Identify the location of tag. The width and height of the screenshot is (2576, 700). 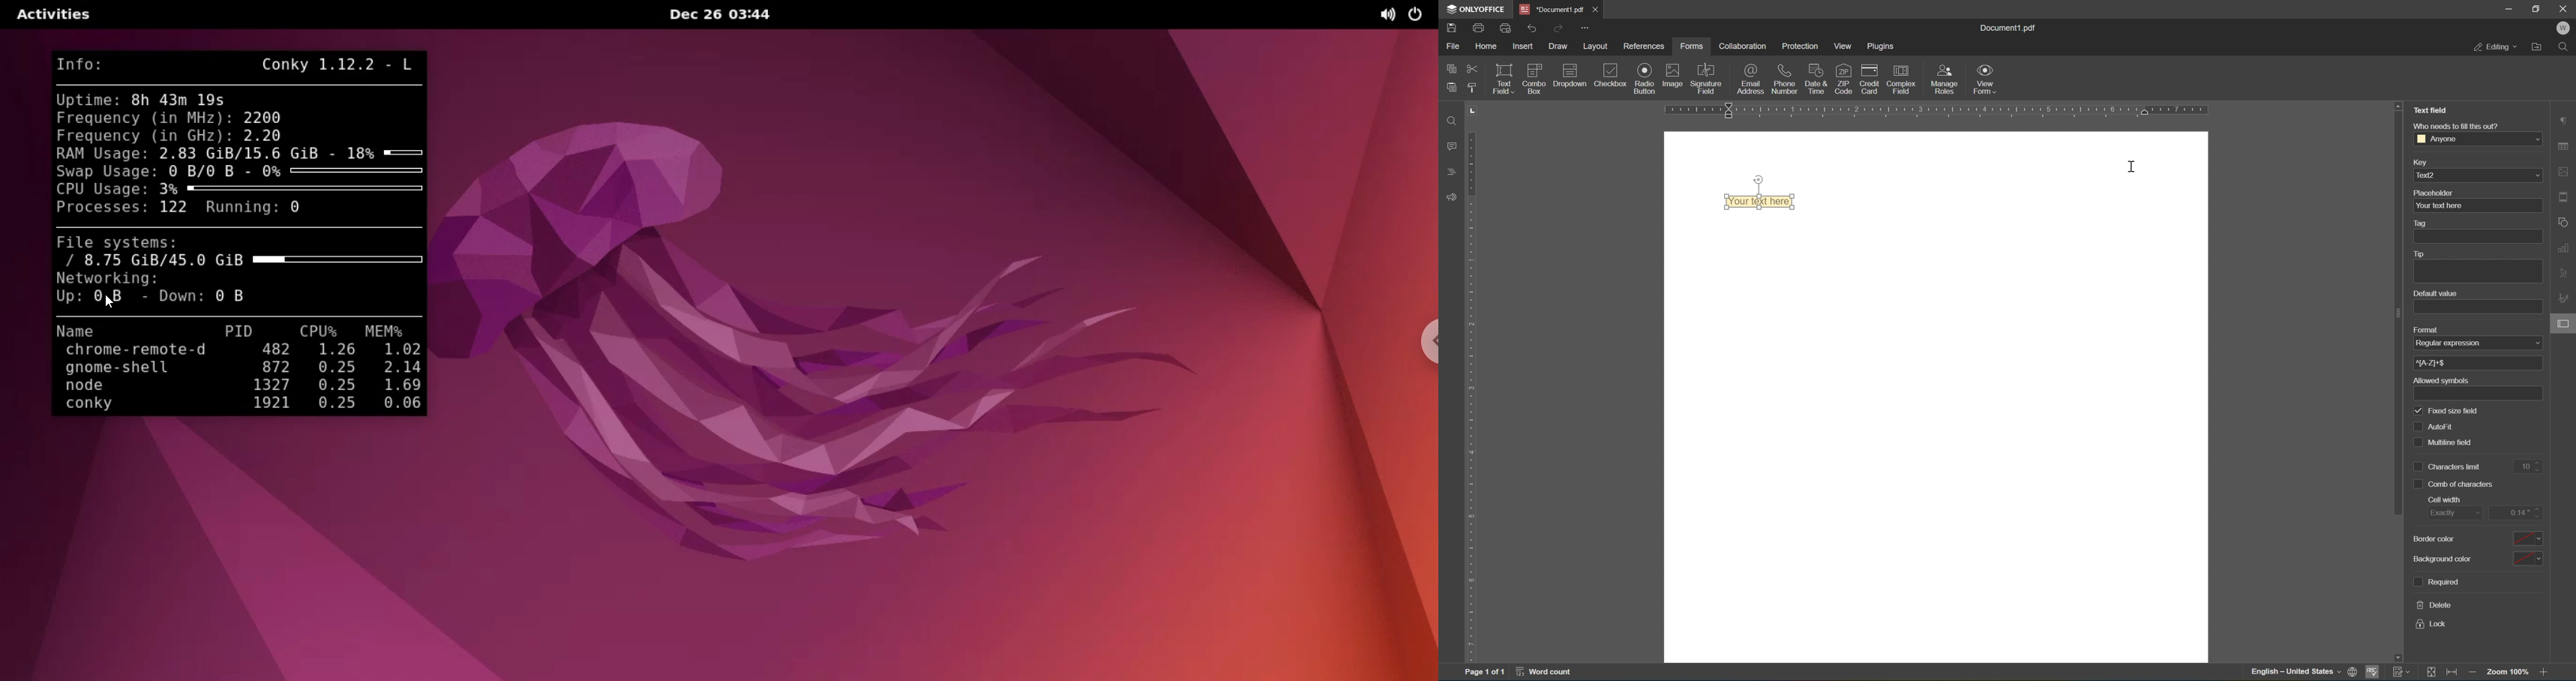
(2424, 222).